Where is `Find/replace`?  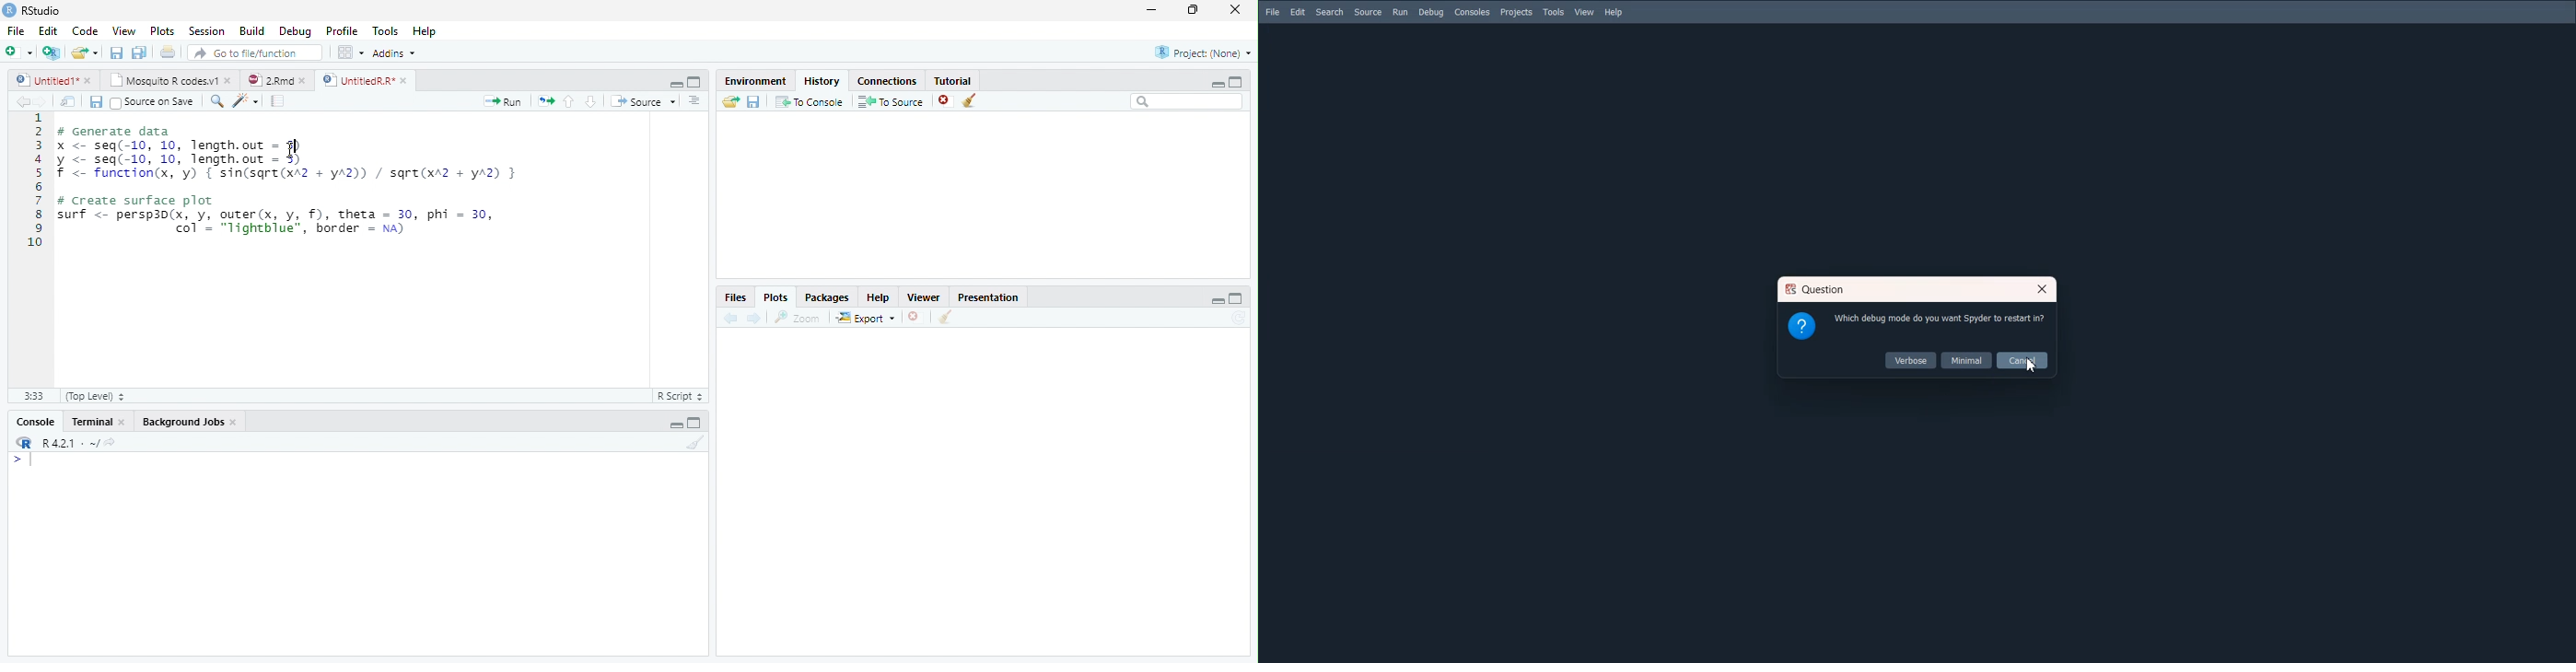 Find/replace is located at coordinates (216, 101).